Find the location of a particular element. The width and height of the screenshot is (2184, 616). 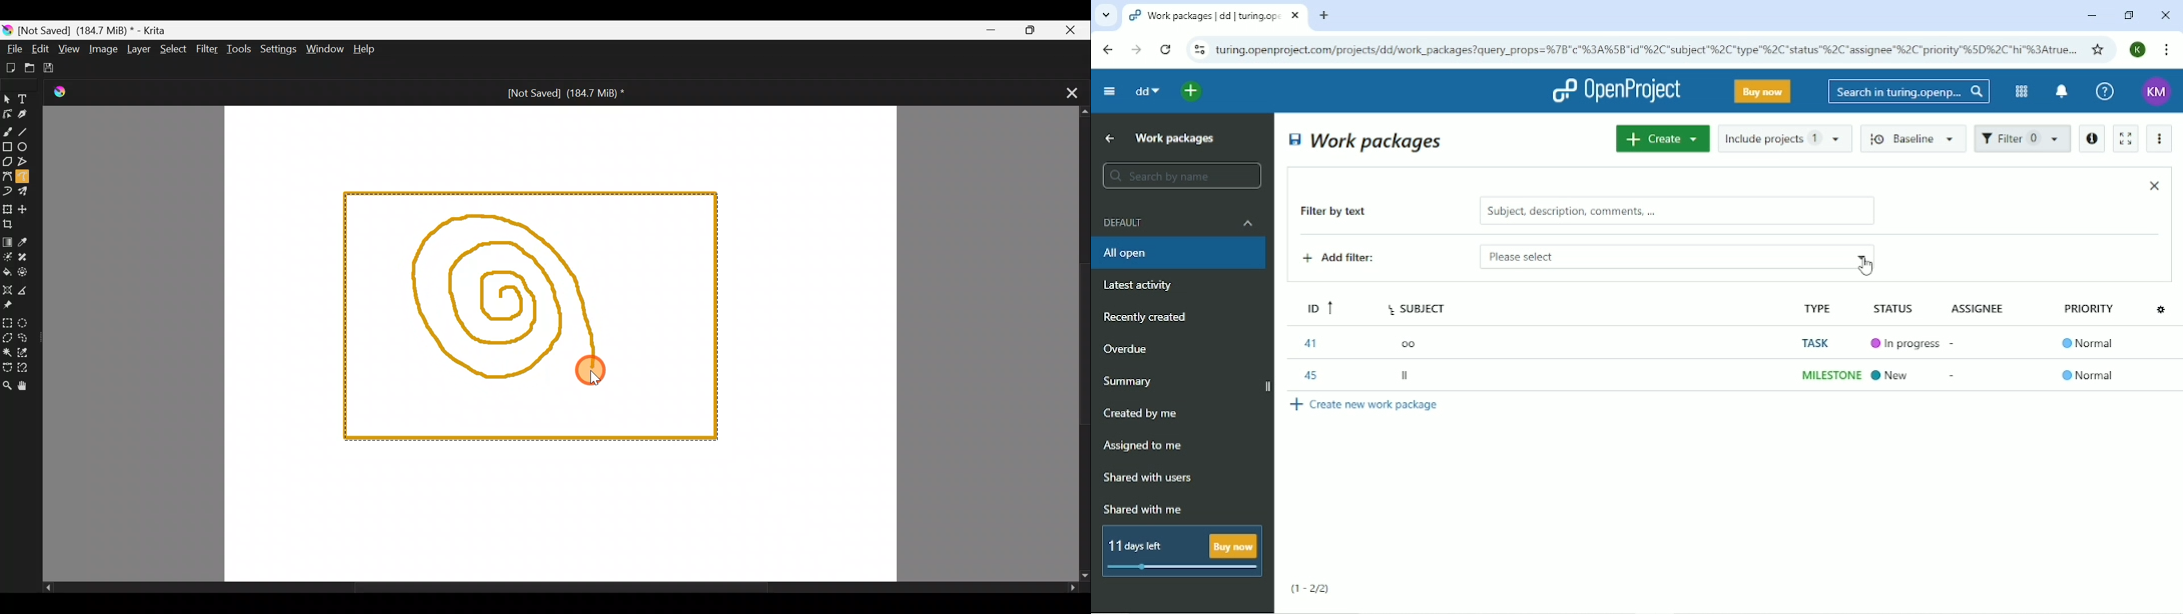

Spiral shape being drawn on canvas is located at coordinates (520, 294).